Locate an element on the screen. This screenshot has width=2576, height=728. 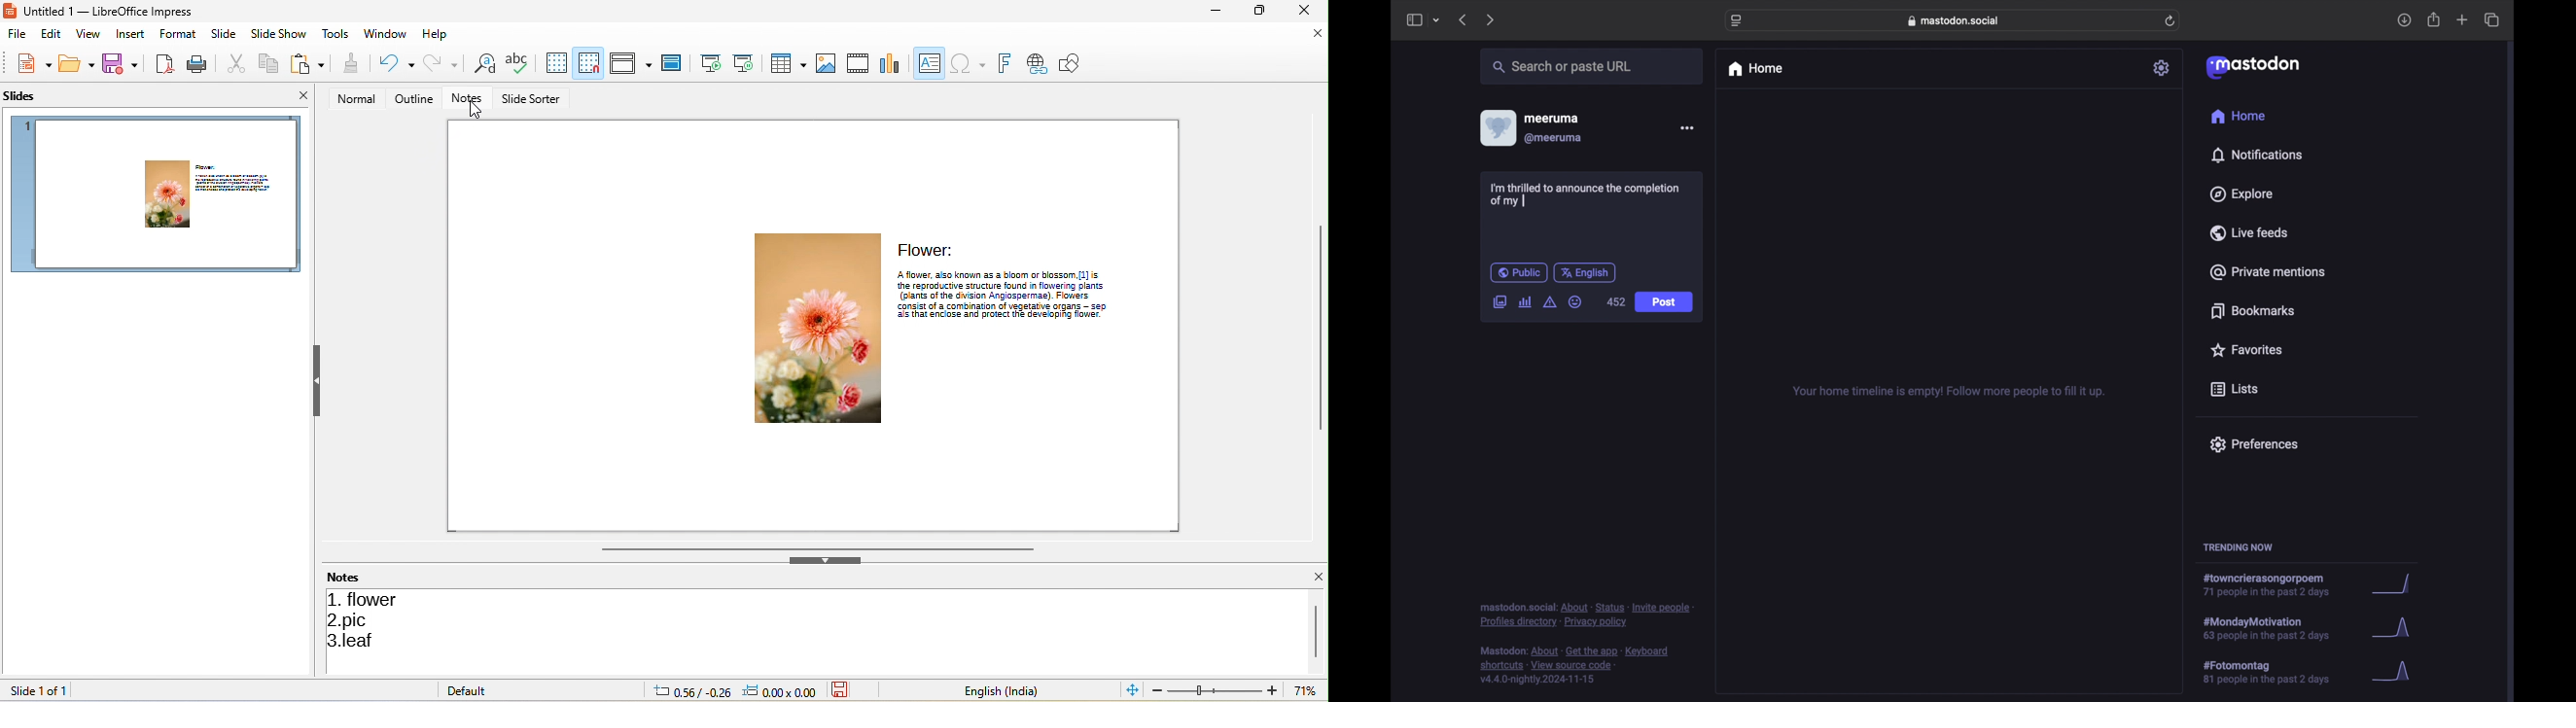
public is located at coordinates (1519, 272).